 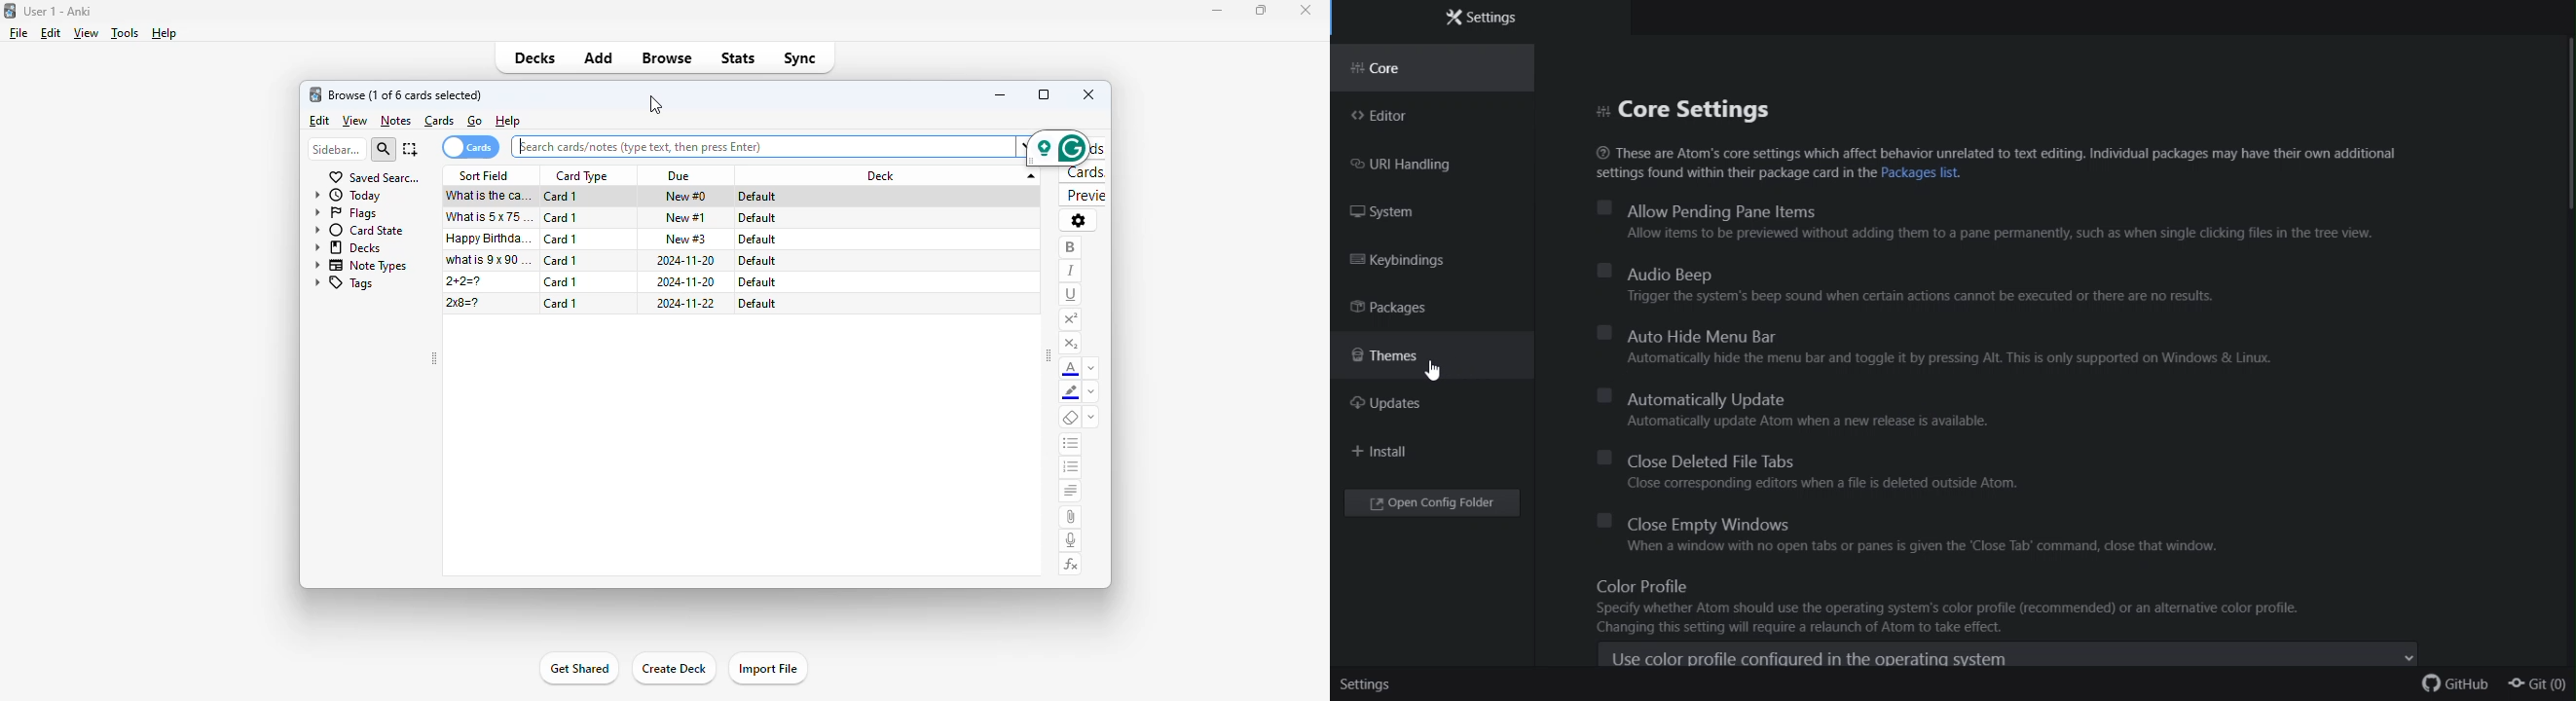 I want to click on search, so click(x=384, y=149).